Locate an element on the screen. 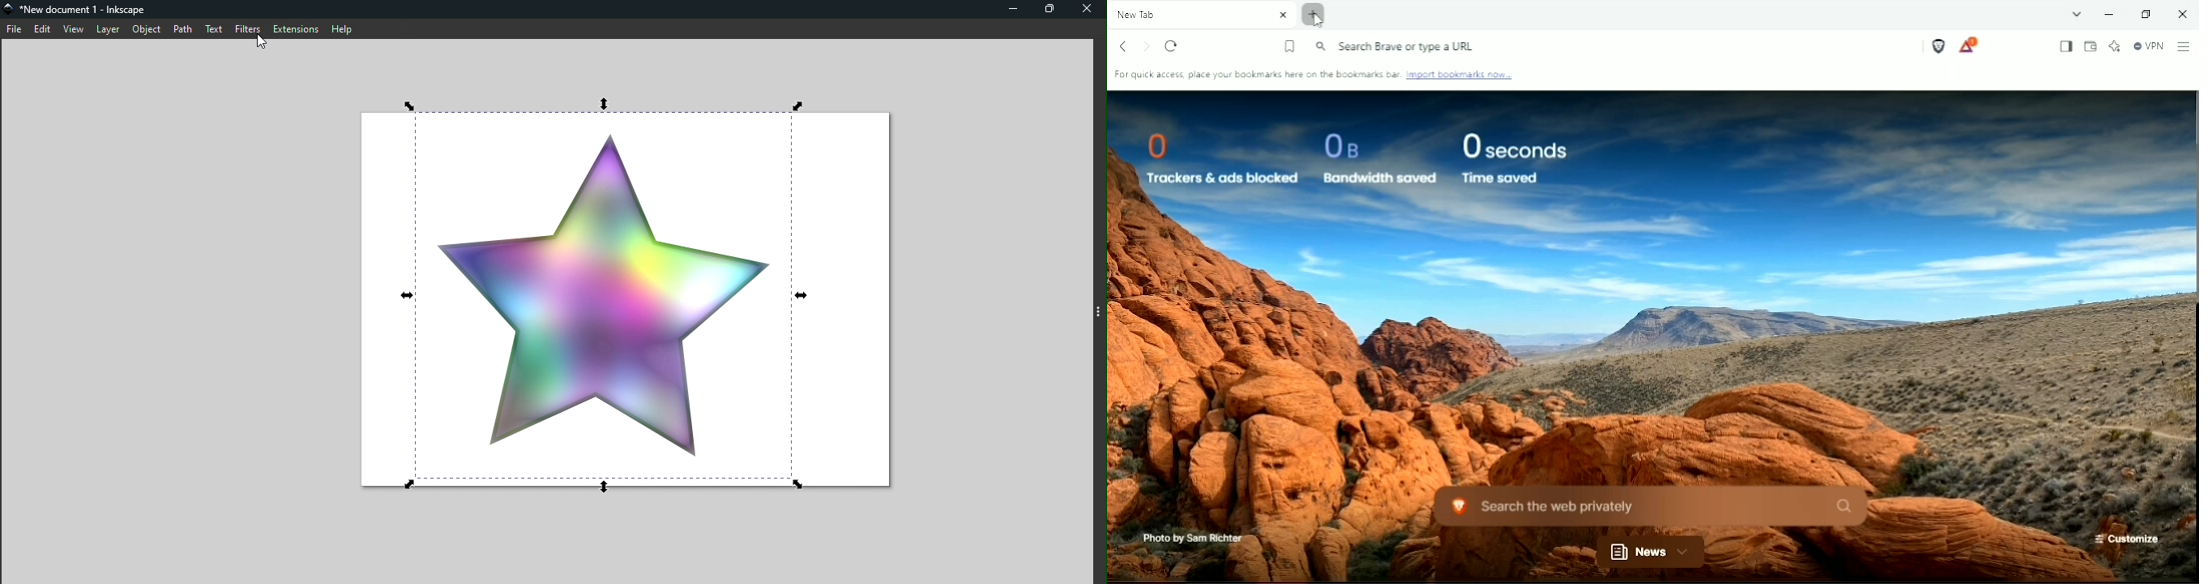 The height and width of the screenshot is (588, 2212). Close is located at coordinates (1089, 11).